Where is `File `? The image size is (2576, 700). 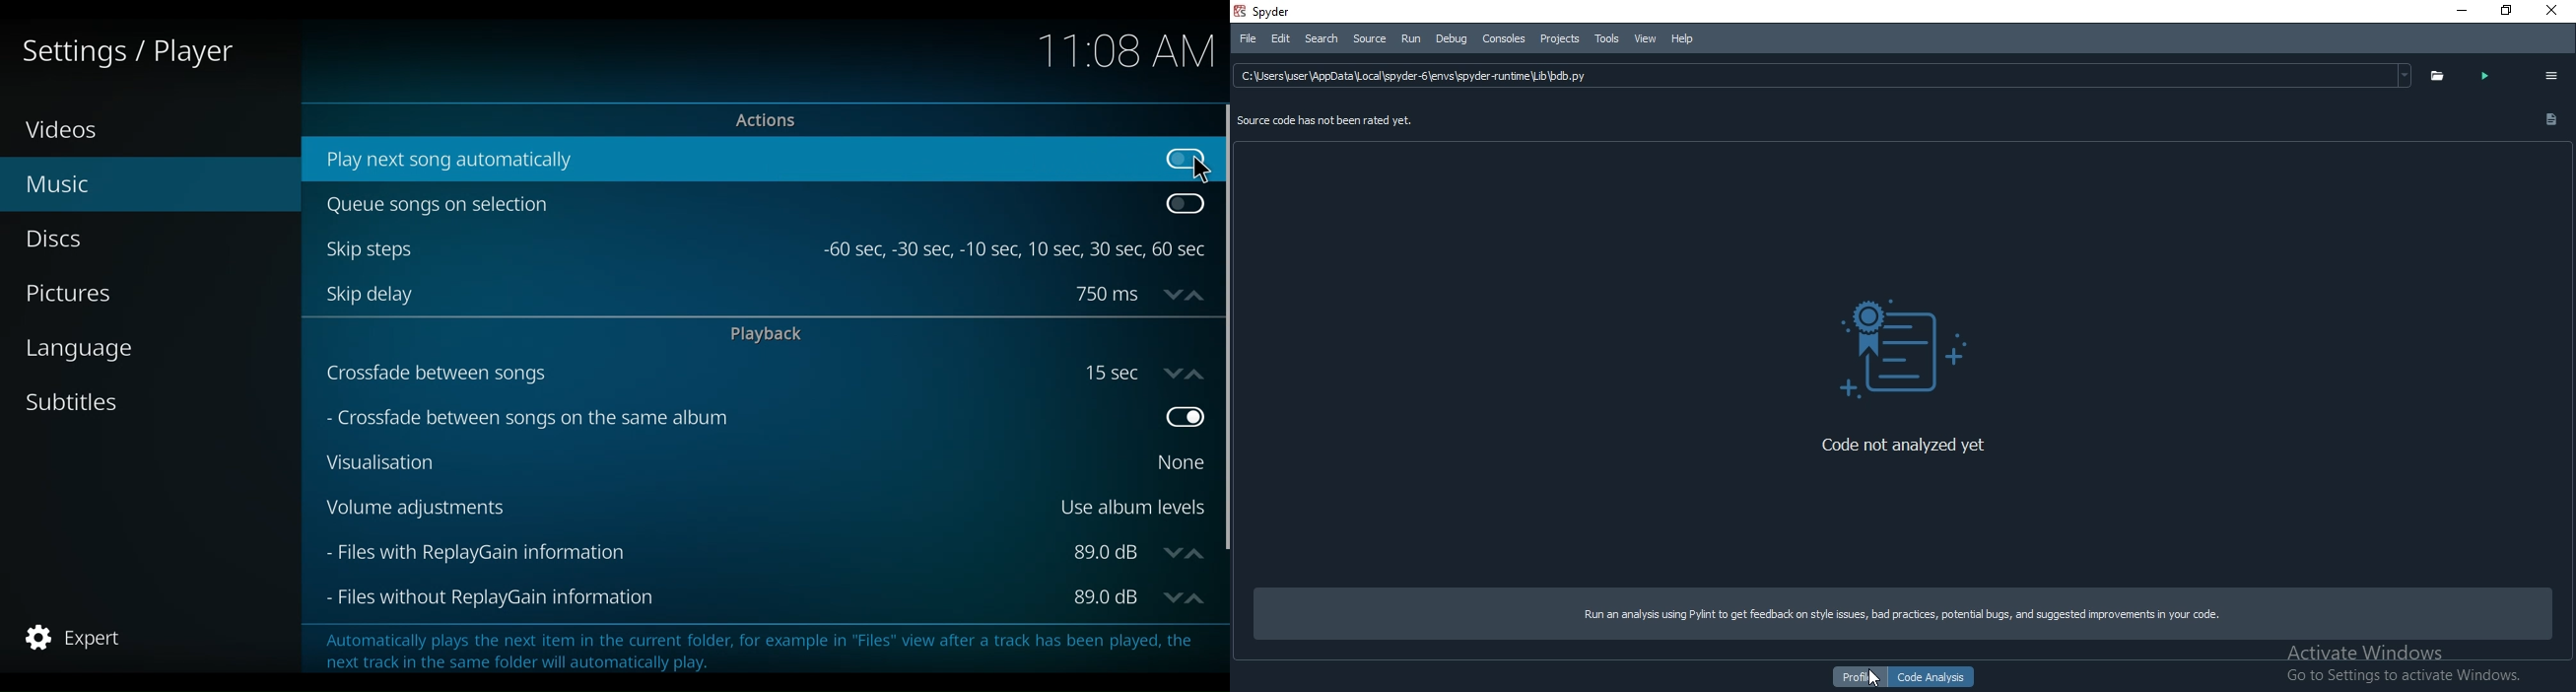
File  is located at coordinates (1246, 37).